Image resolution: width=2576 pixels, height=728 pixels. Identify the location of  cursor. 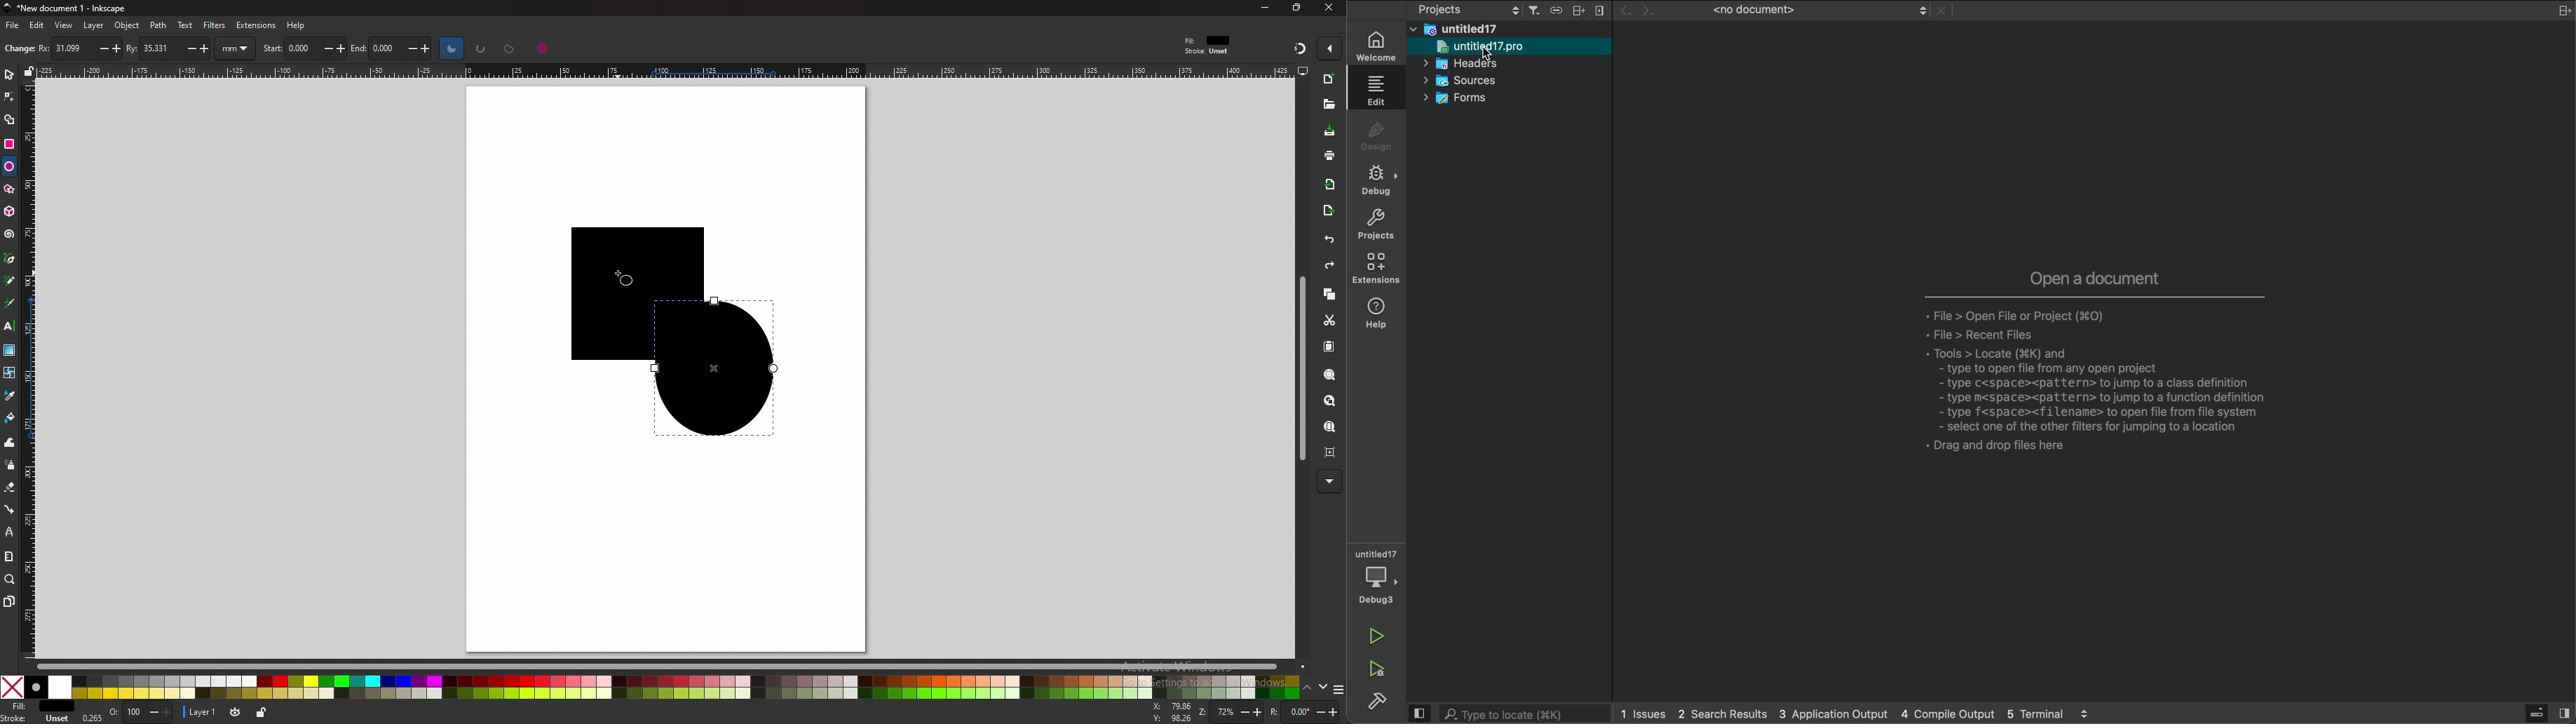
(1484, 54).